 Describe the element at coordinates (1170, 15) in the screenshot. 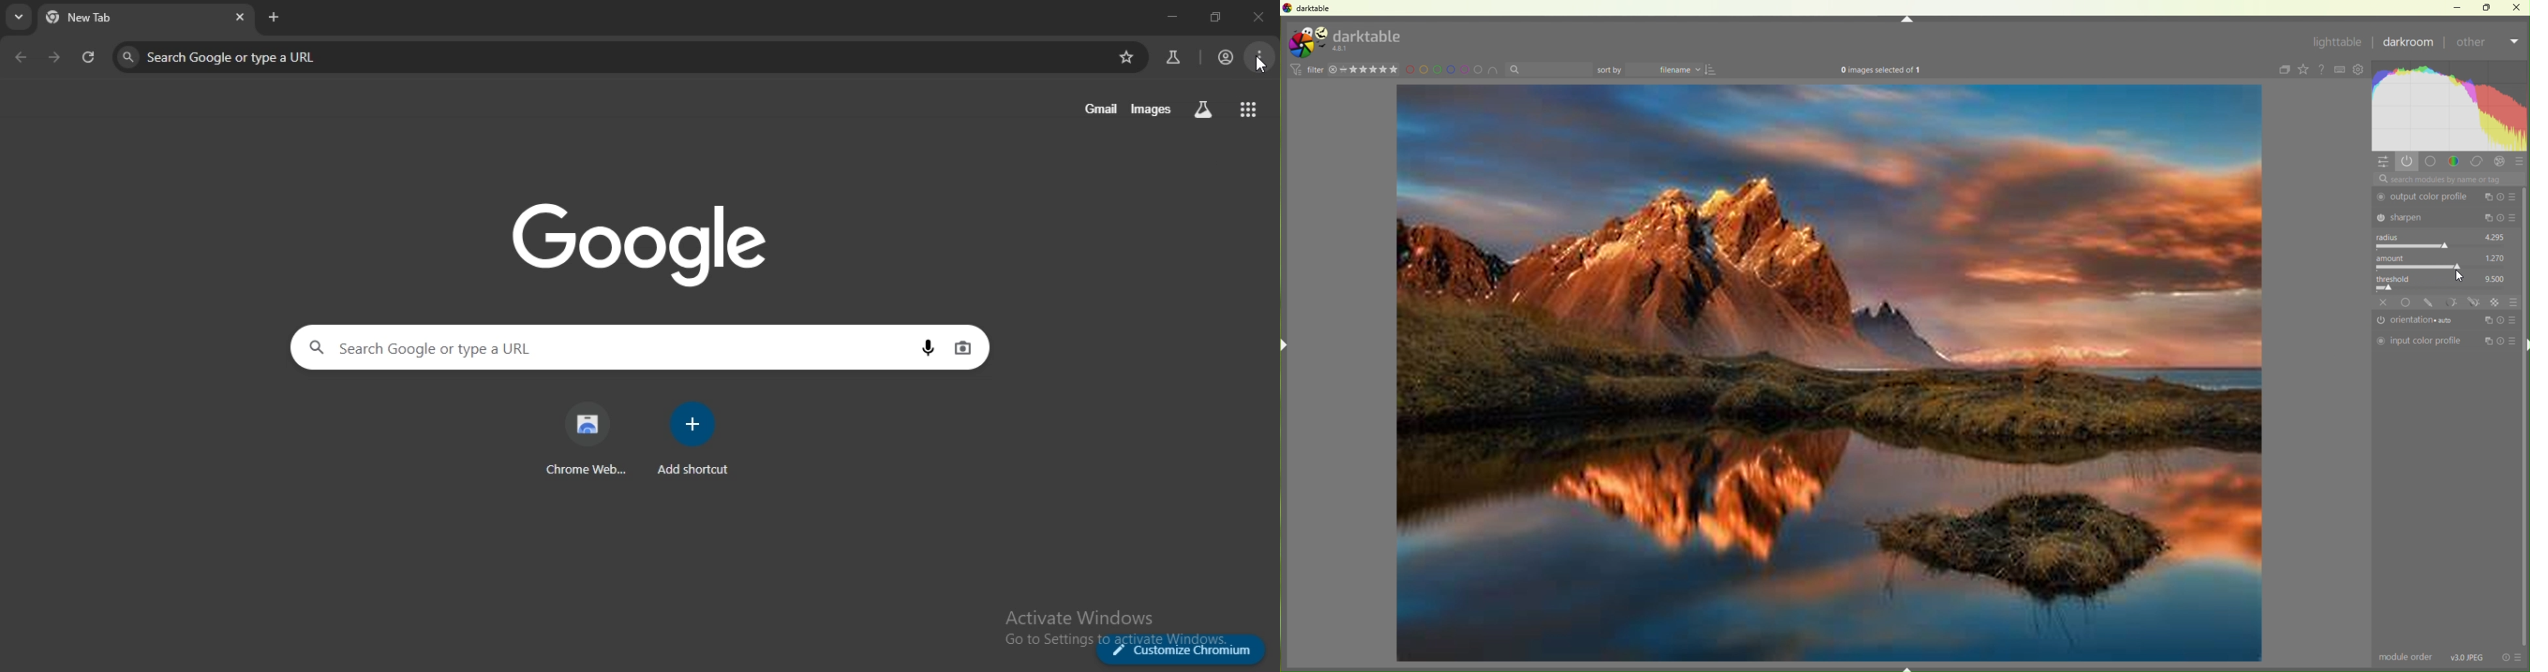

I see `minimize` at that location.